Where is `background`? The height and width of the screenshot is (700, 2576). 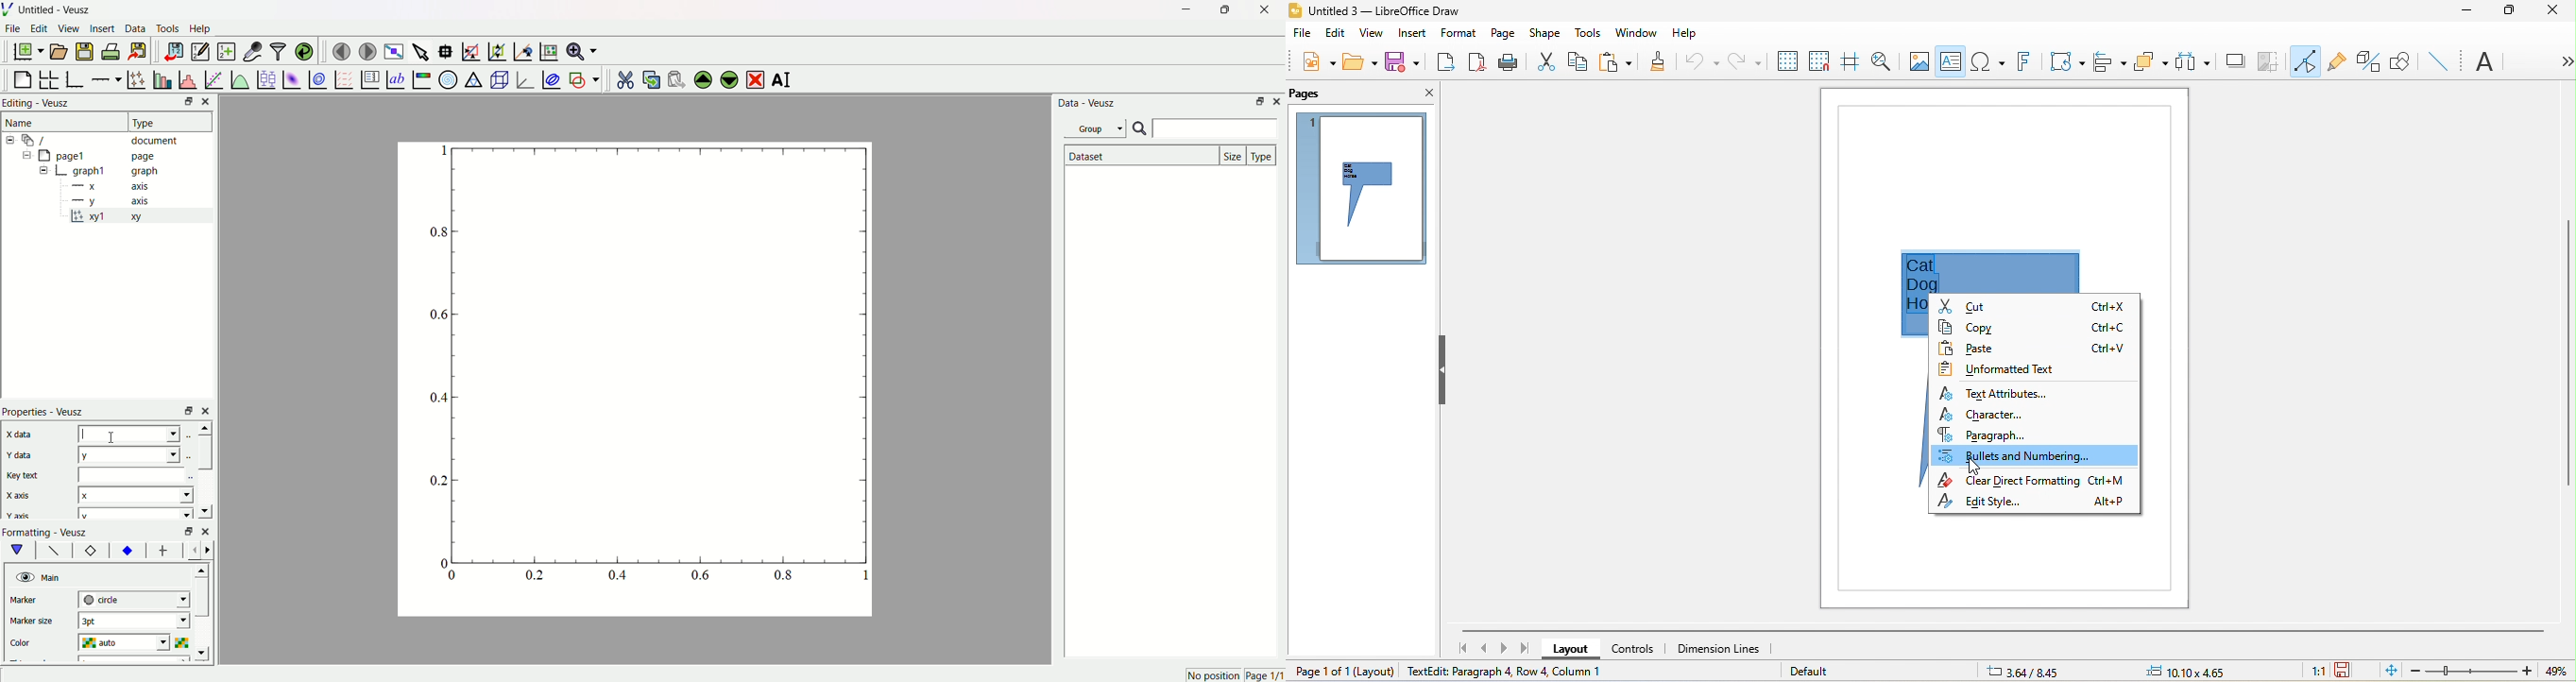
background is located at coordinates (54, 552).